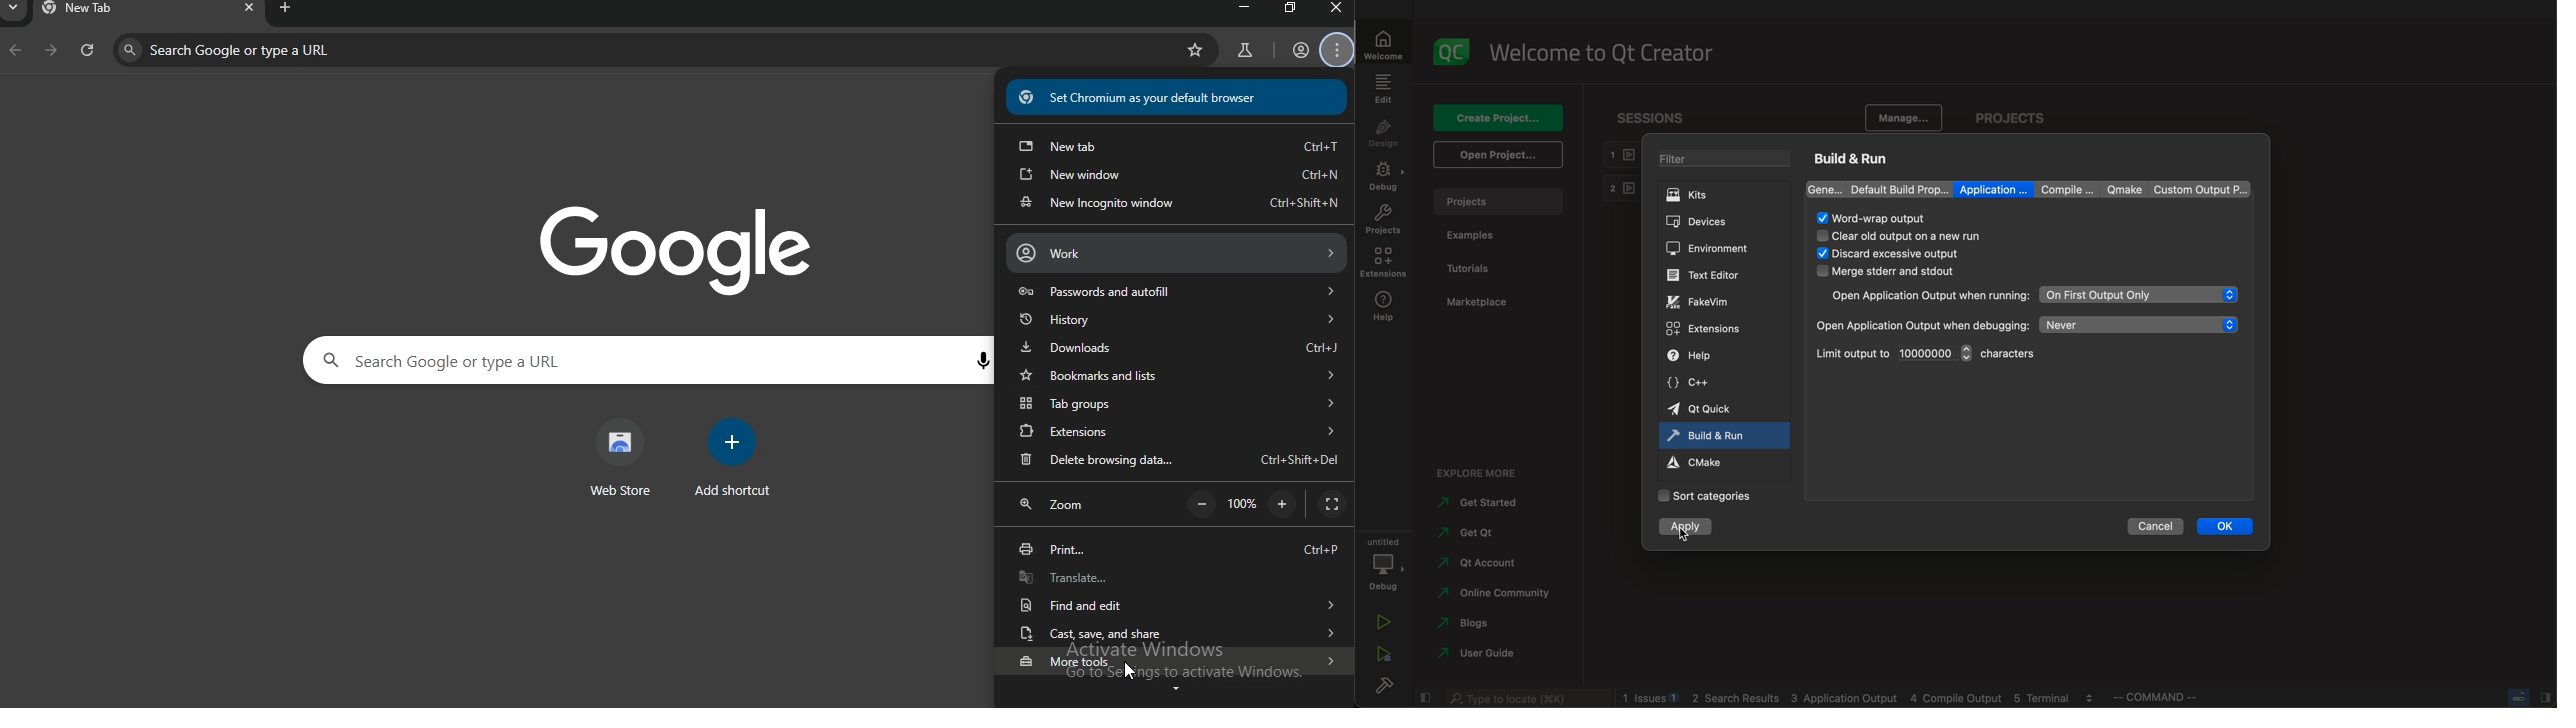 The width and height of the screenshot is (2576, 728). What do you see at coordinates (622, 460) in the screenshot?
I see `web store` at bounding box center [622, 460].